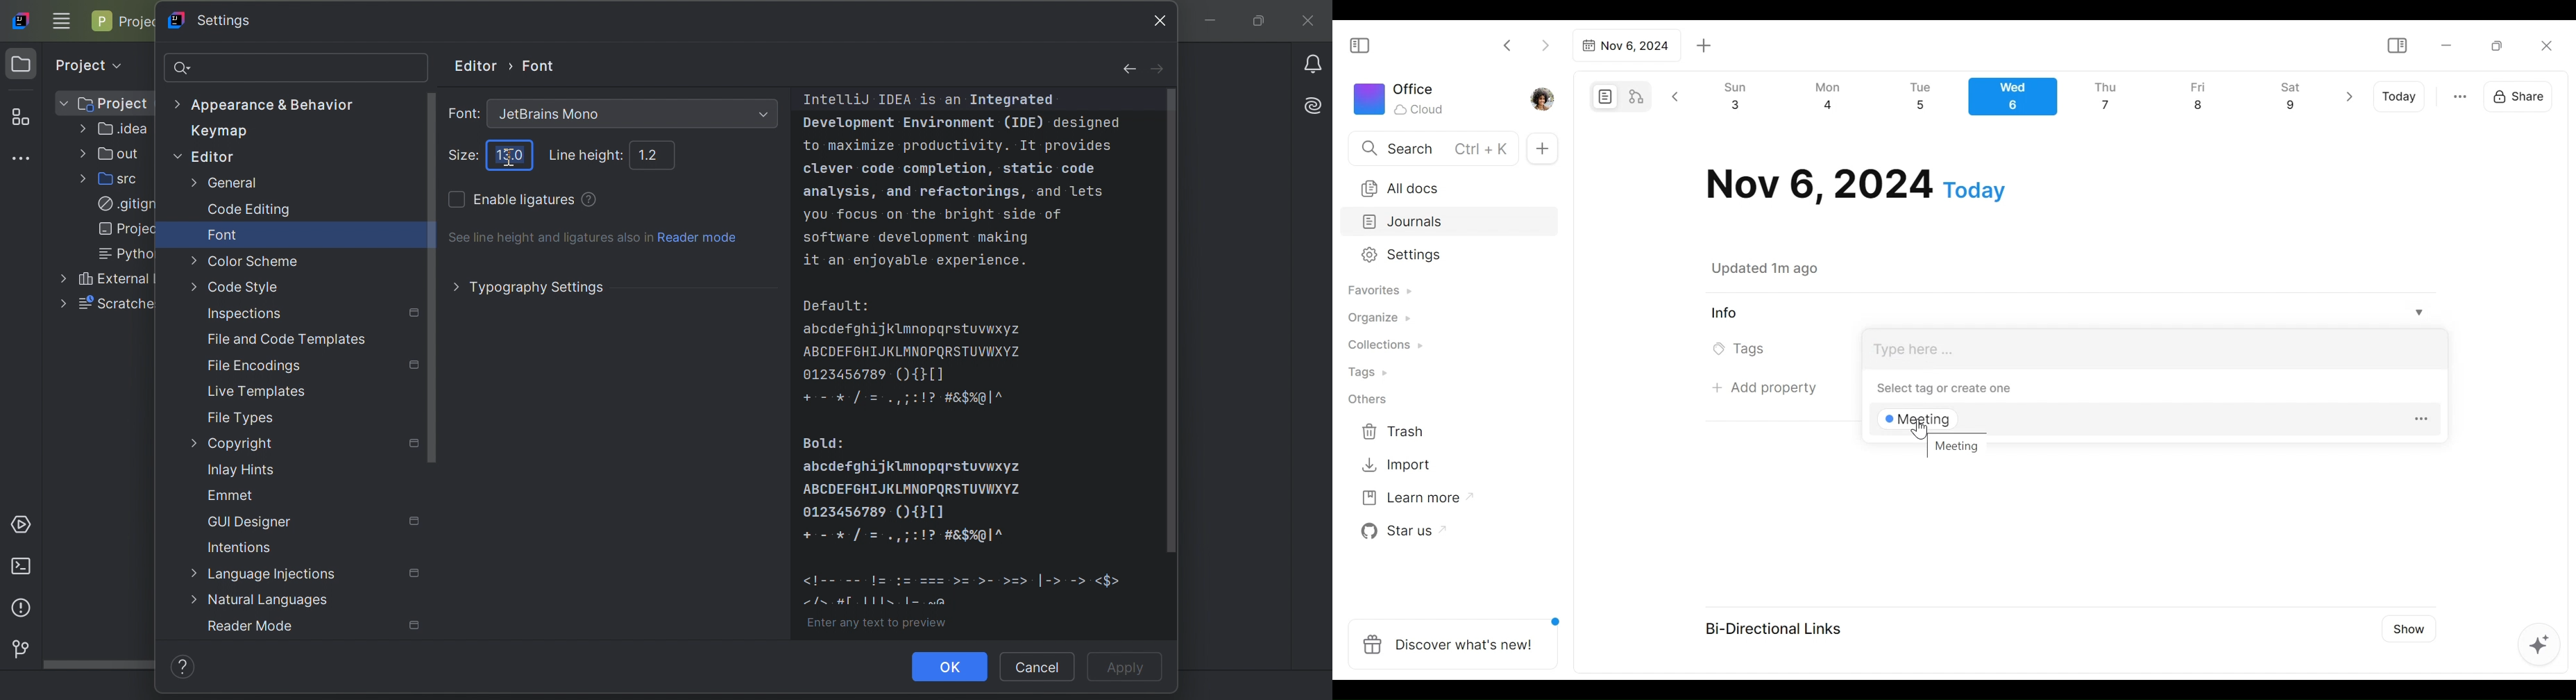 The image size is (2576, 700). What do you see at coordinates (1369, 374) in the screenshot?
I see `Tags` at bounding box center [1369, 374].